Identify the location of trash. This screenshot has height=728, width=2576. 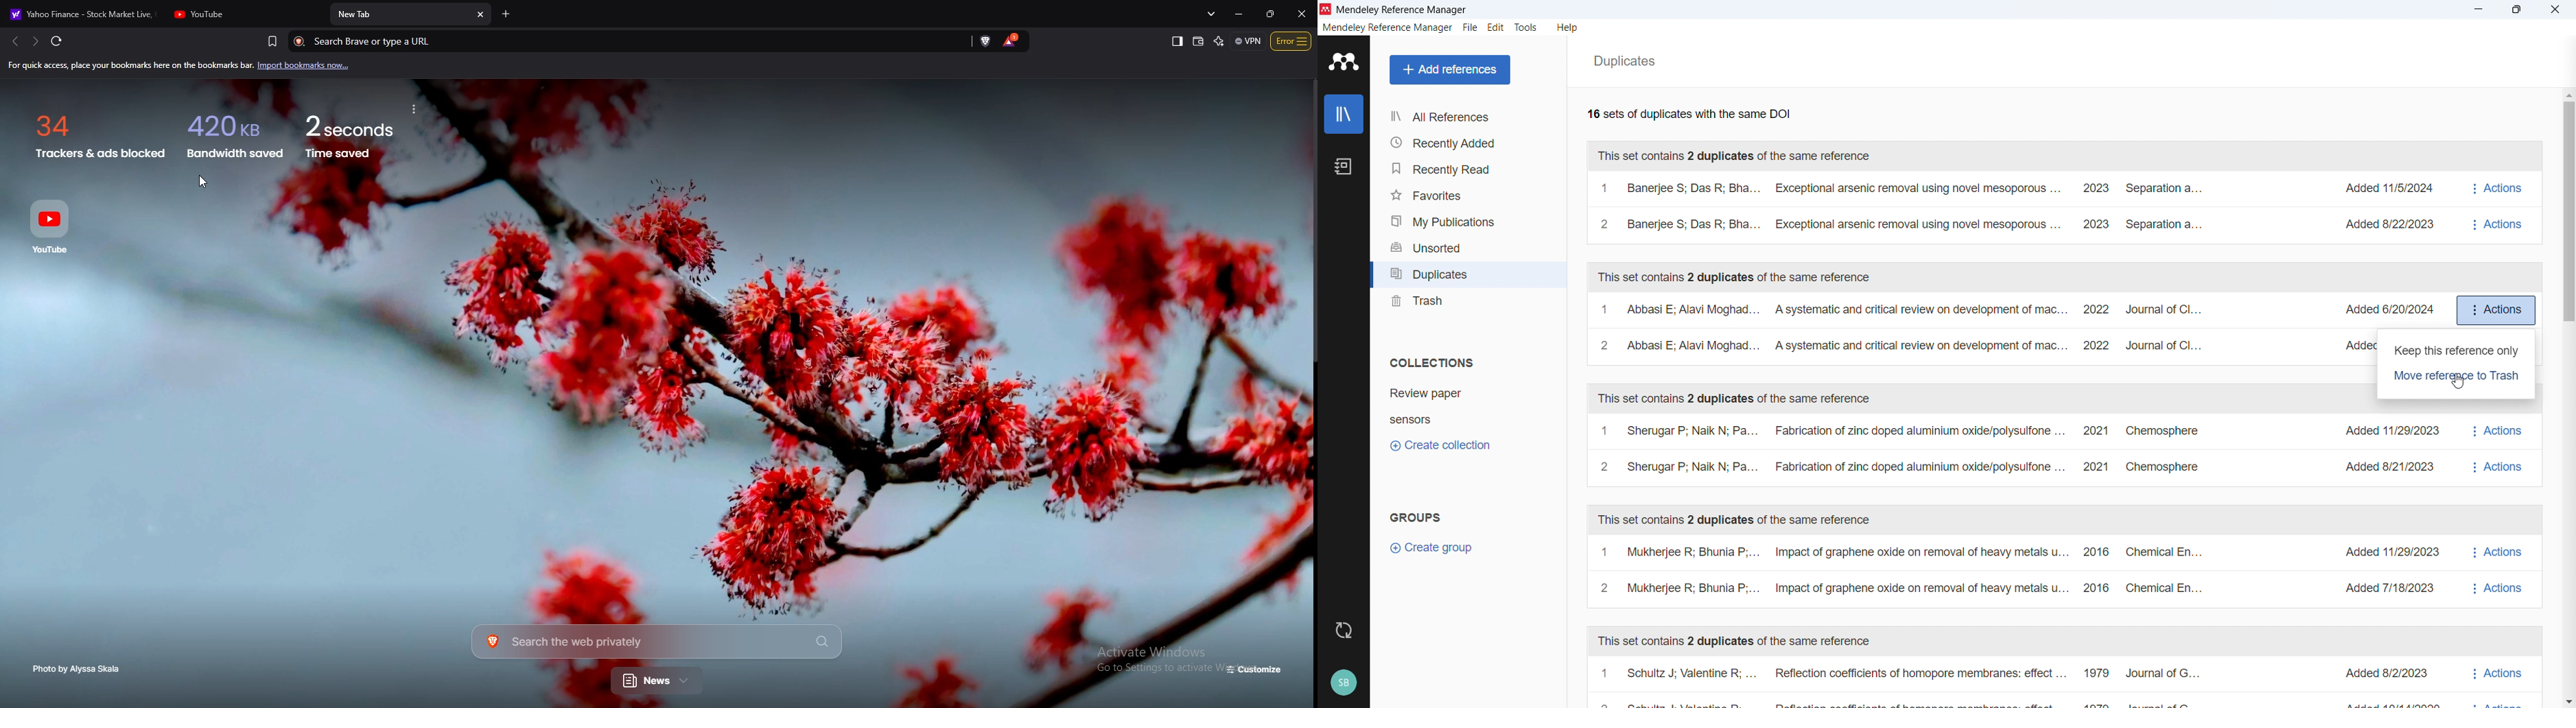
(1467, 300).